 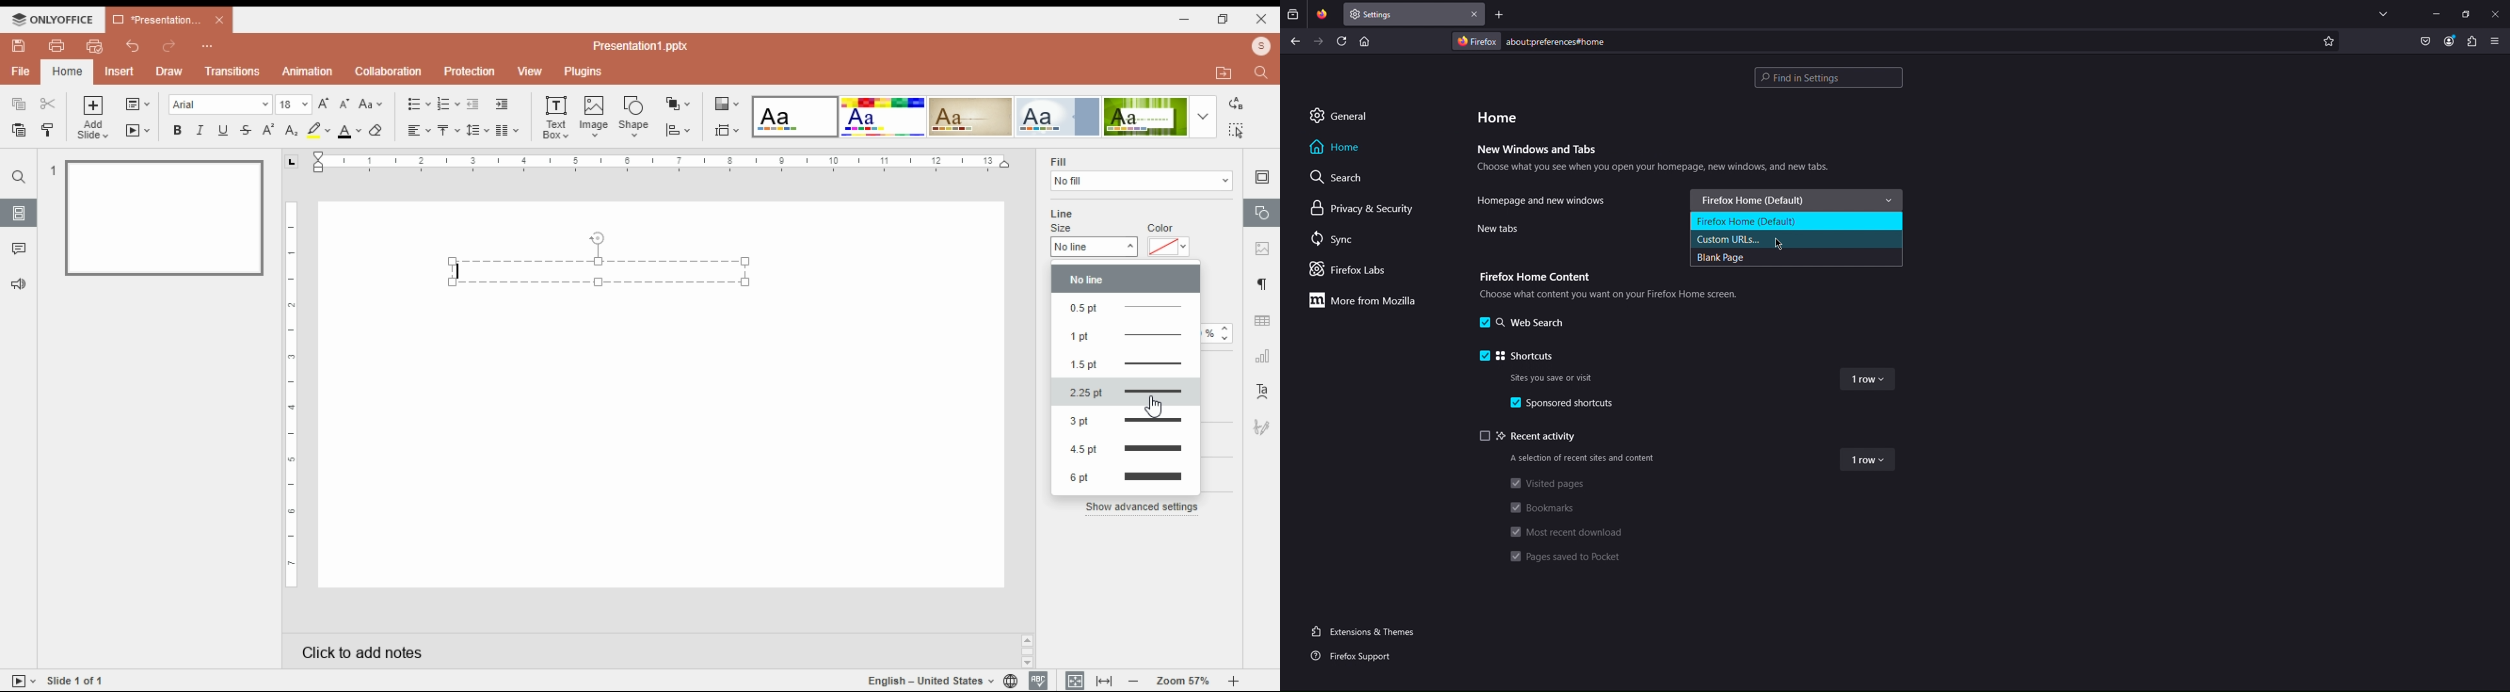 What do you see at coordinates (1779, 243) in the screenshot?
I see `Cursor` at bounding box center [1779, 243].